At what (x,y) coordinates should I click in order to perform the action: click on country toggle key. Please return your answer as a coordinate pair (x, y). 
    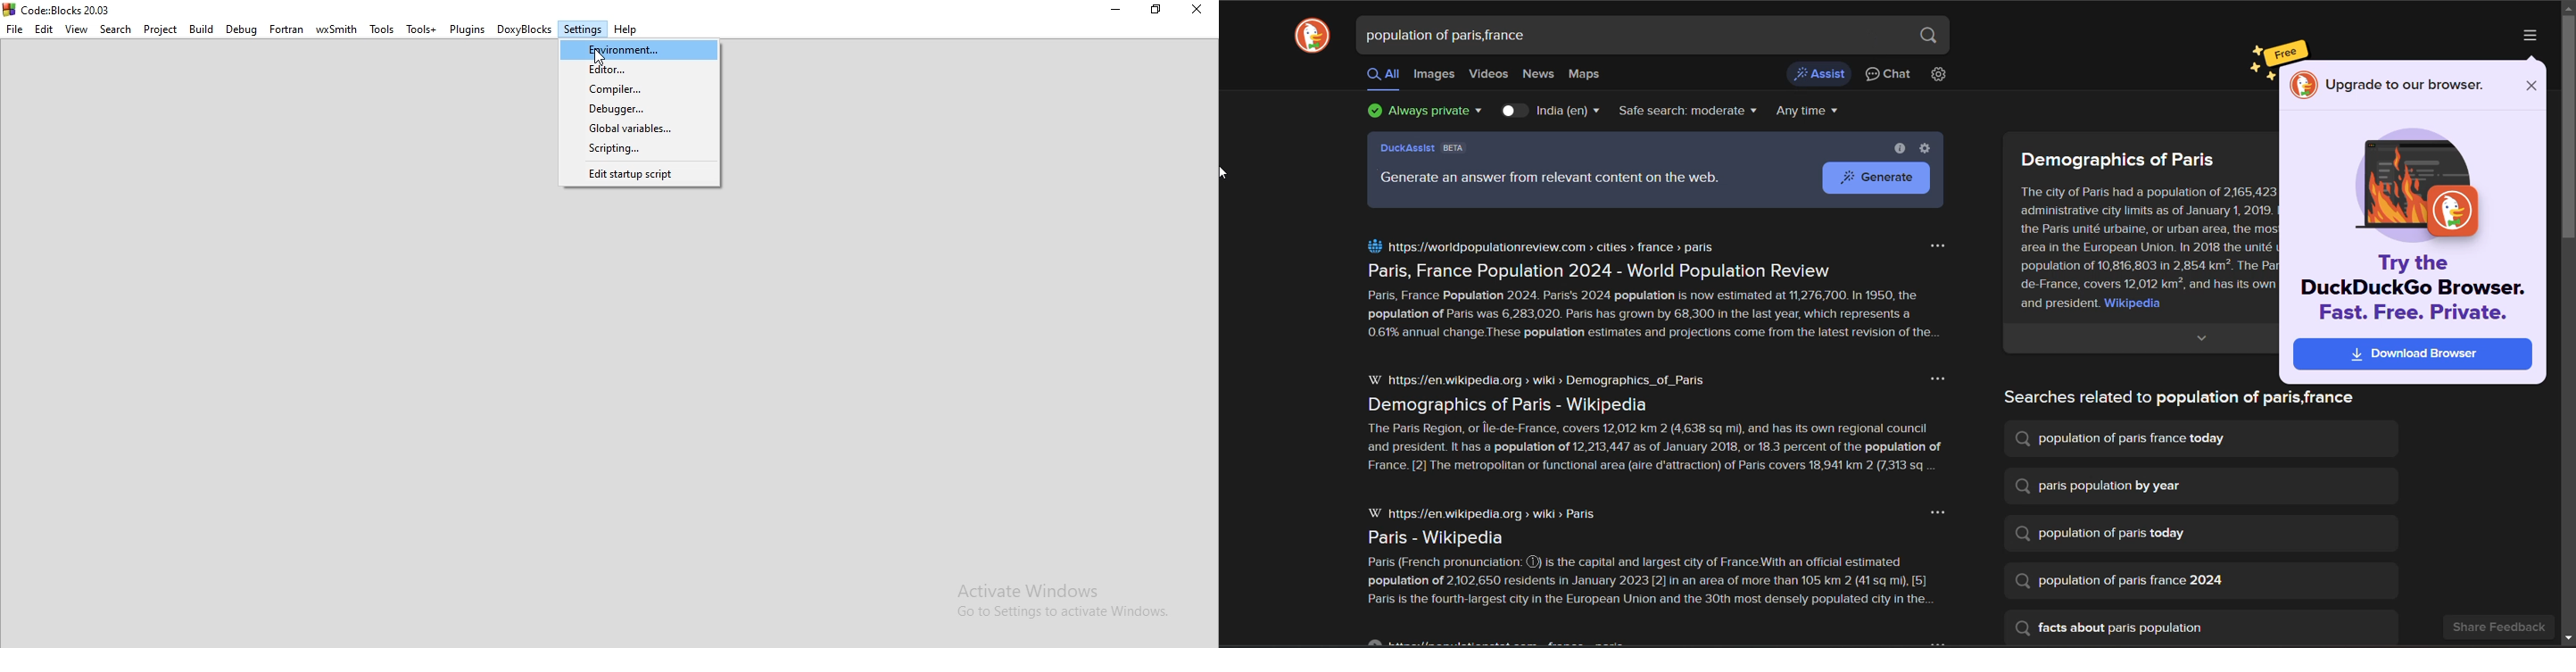
    Looking at the image, I should click on (1517, 111).